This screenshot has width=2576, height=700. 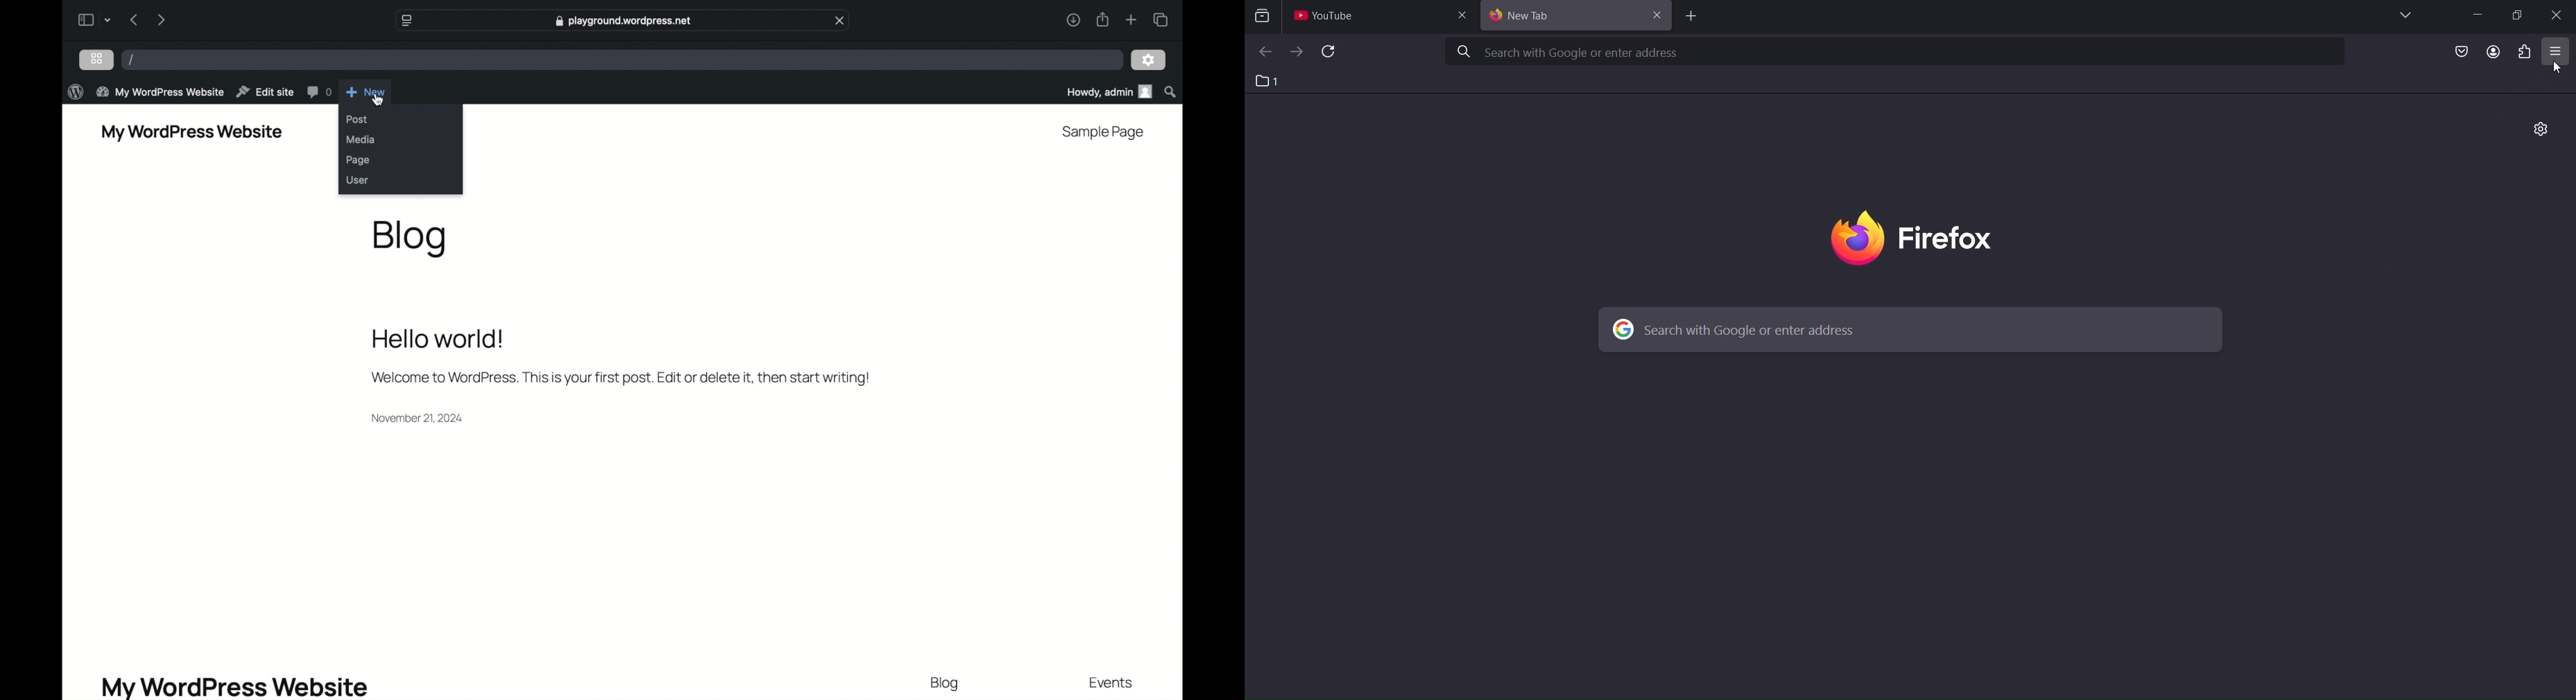 I want to click on 1, so click(x=1268, y=80).